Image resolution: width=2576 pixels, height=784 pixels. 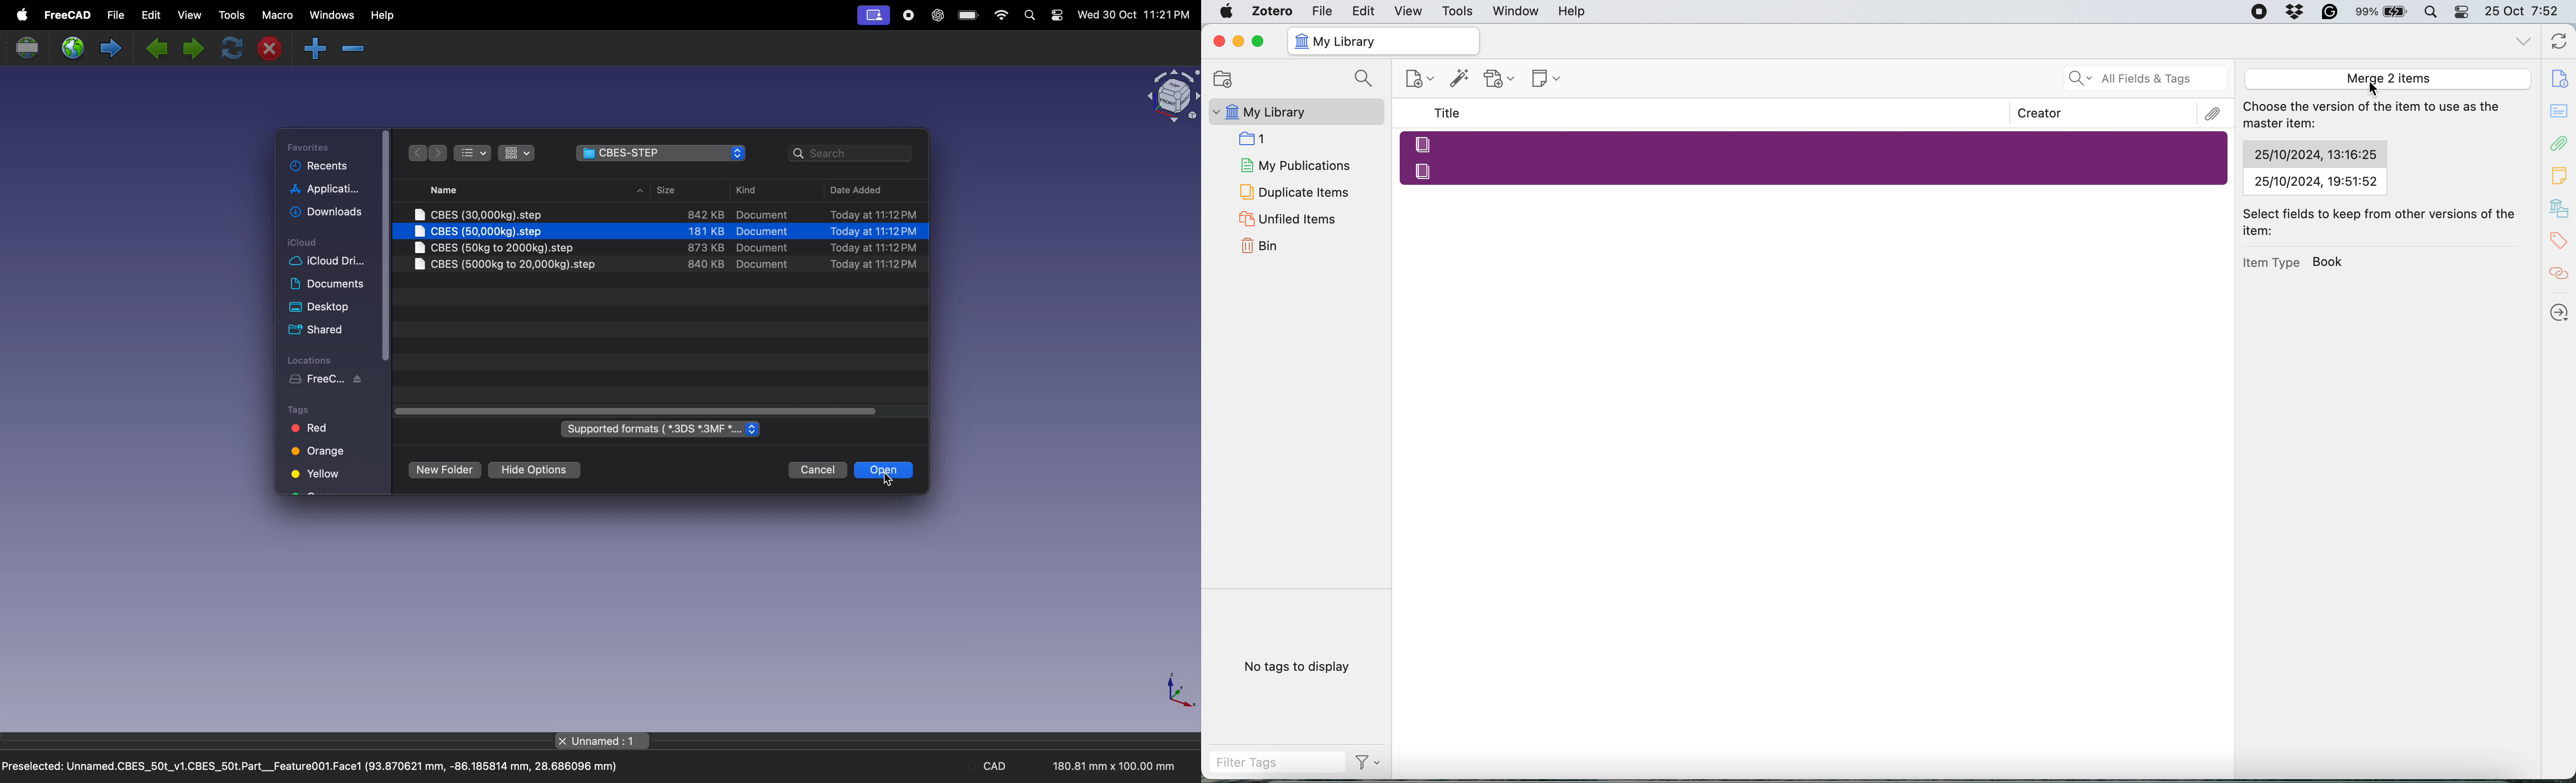 What do you see at coordinates (2296, 11) in the screenshot?
I see `Dropbox` at bounding box center [2296, 11].